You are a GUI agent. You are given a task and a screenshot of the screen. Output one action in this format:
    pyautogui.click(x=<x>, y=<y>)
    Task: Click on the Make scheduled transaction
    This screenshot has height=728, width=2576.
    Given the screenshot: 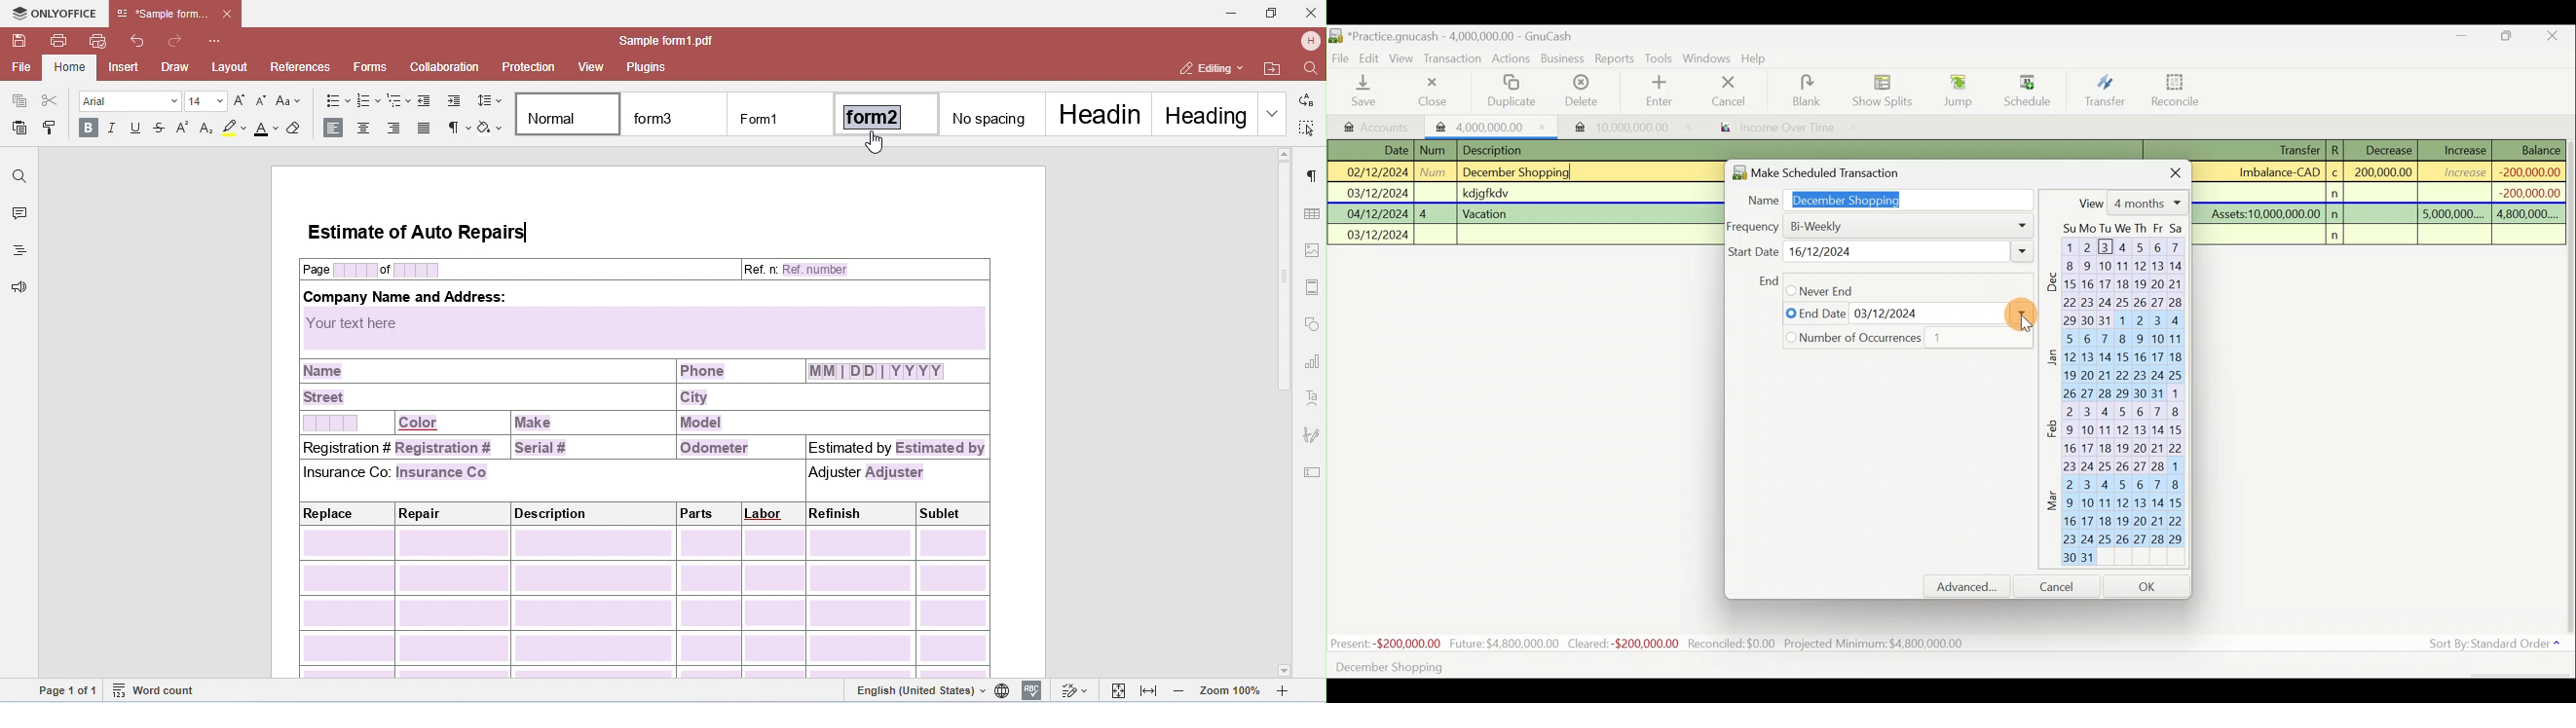 What is the action you would take?
    pyautogui.click(x=1837, y=170)
    